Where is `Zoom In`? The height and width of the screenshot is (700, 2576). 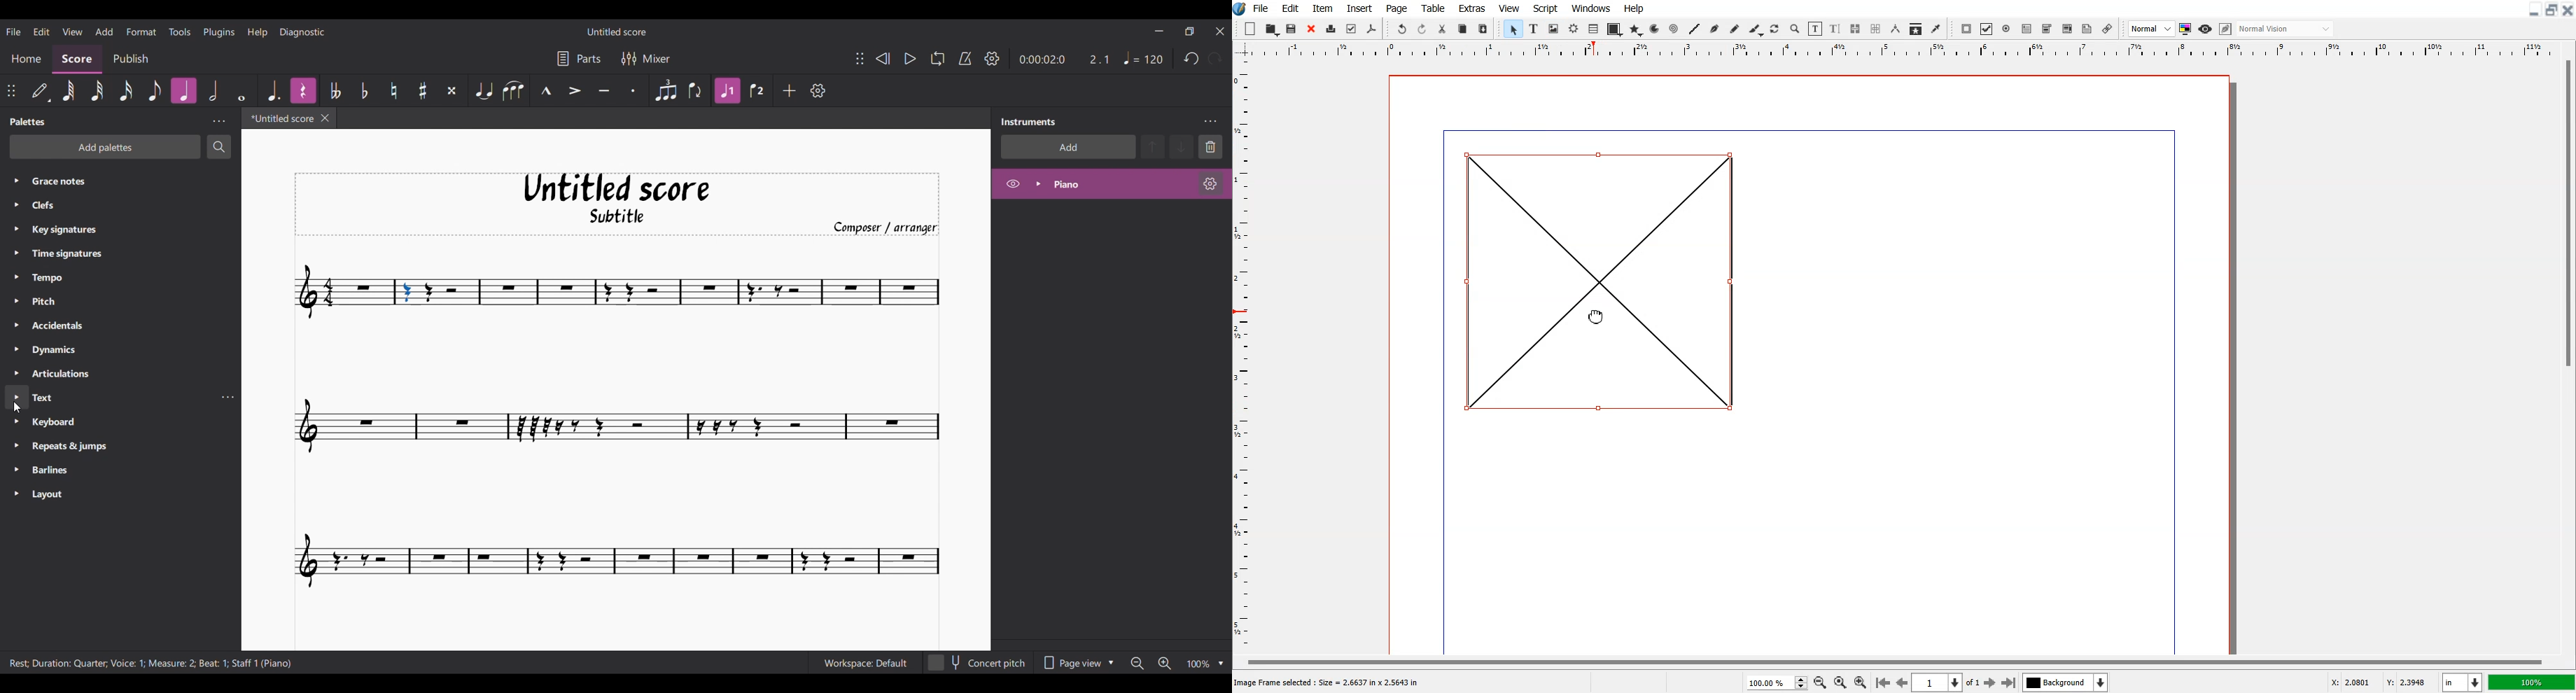
Zoom In is located at coordinates (1861, 681).